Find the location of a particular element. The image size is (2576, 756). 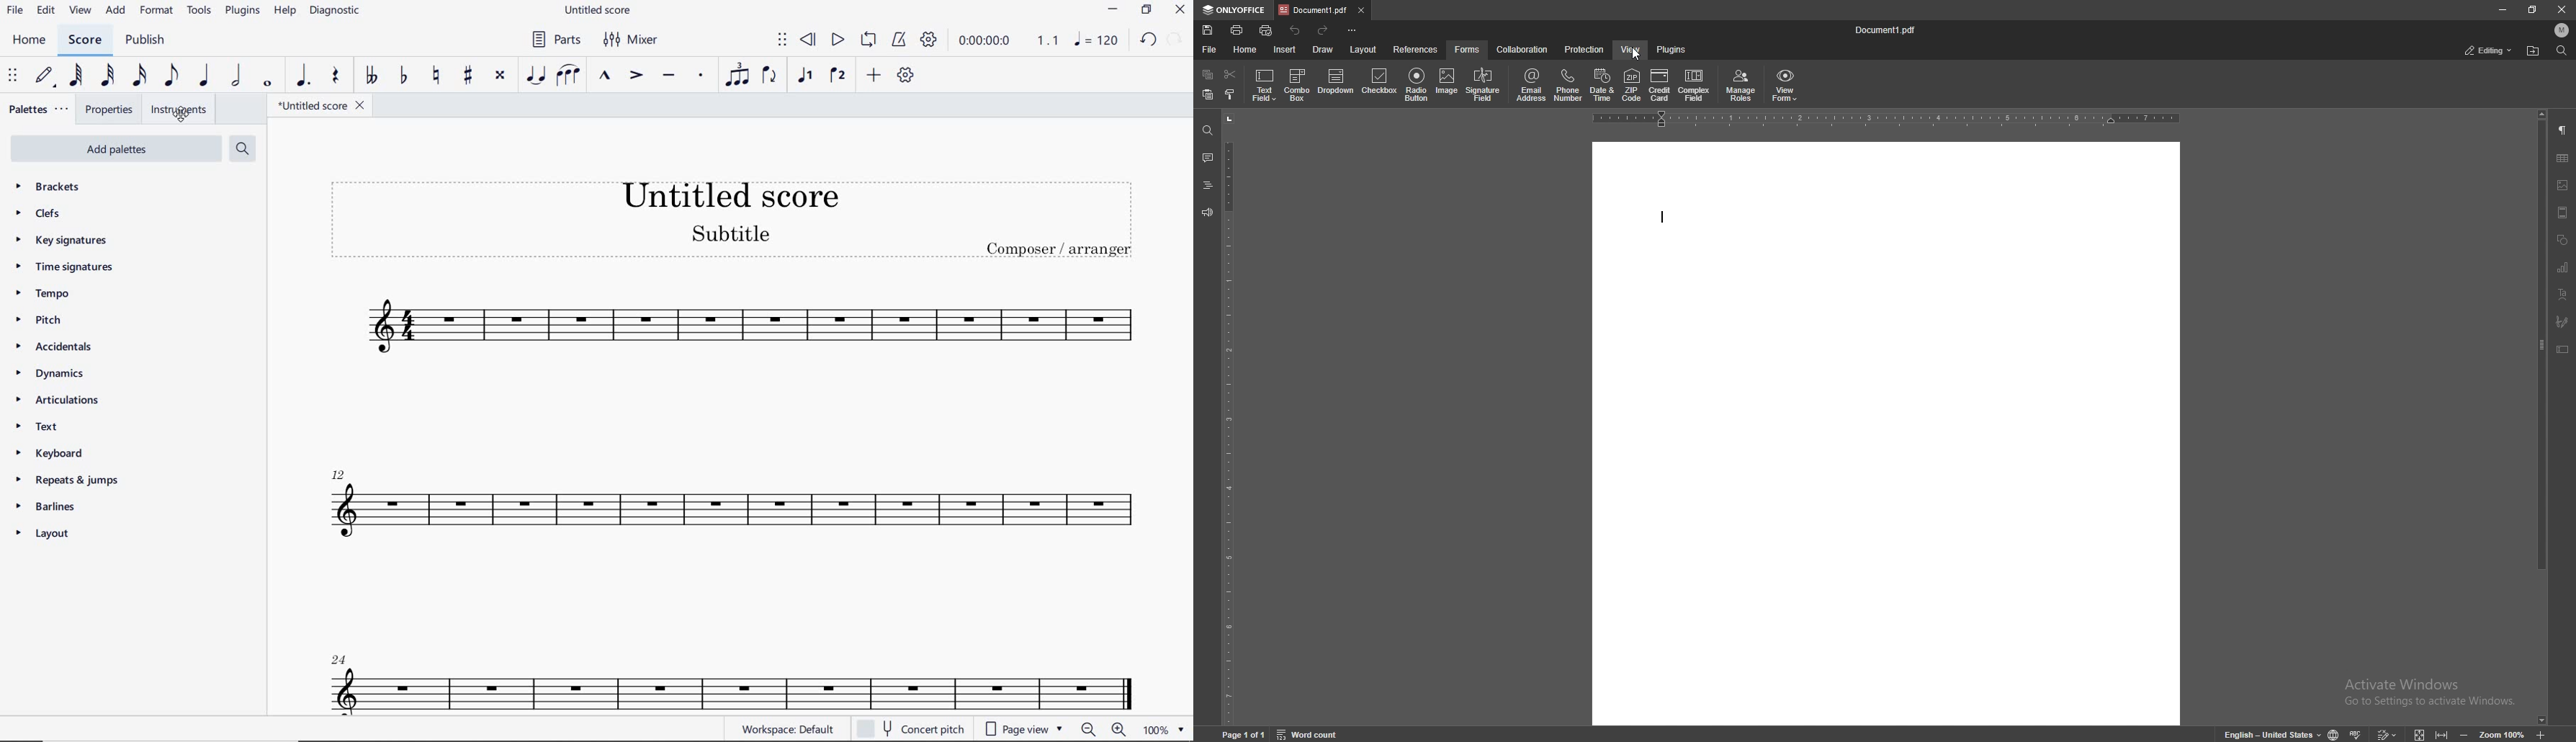

resize is located at coordinates (2532, 9).